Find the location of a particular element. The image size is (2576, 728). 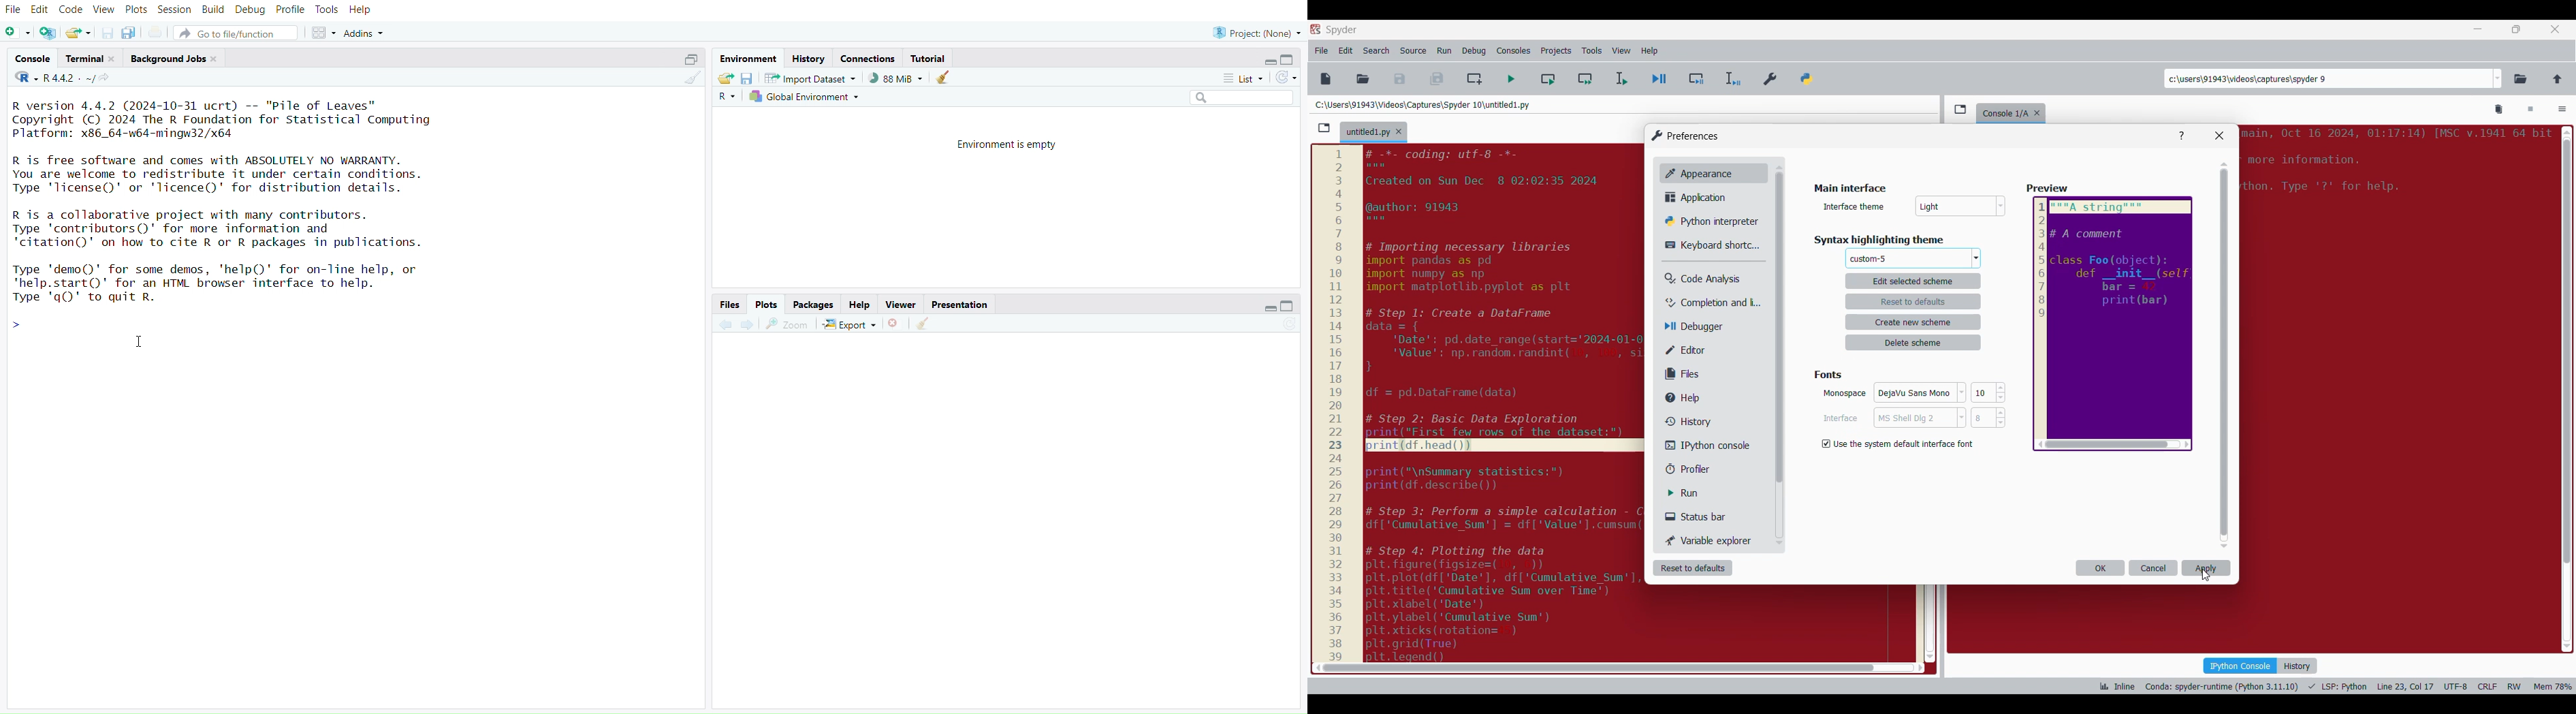

collapse is located at coordinates (1289, 305).